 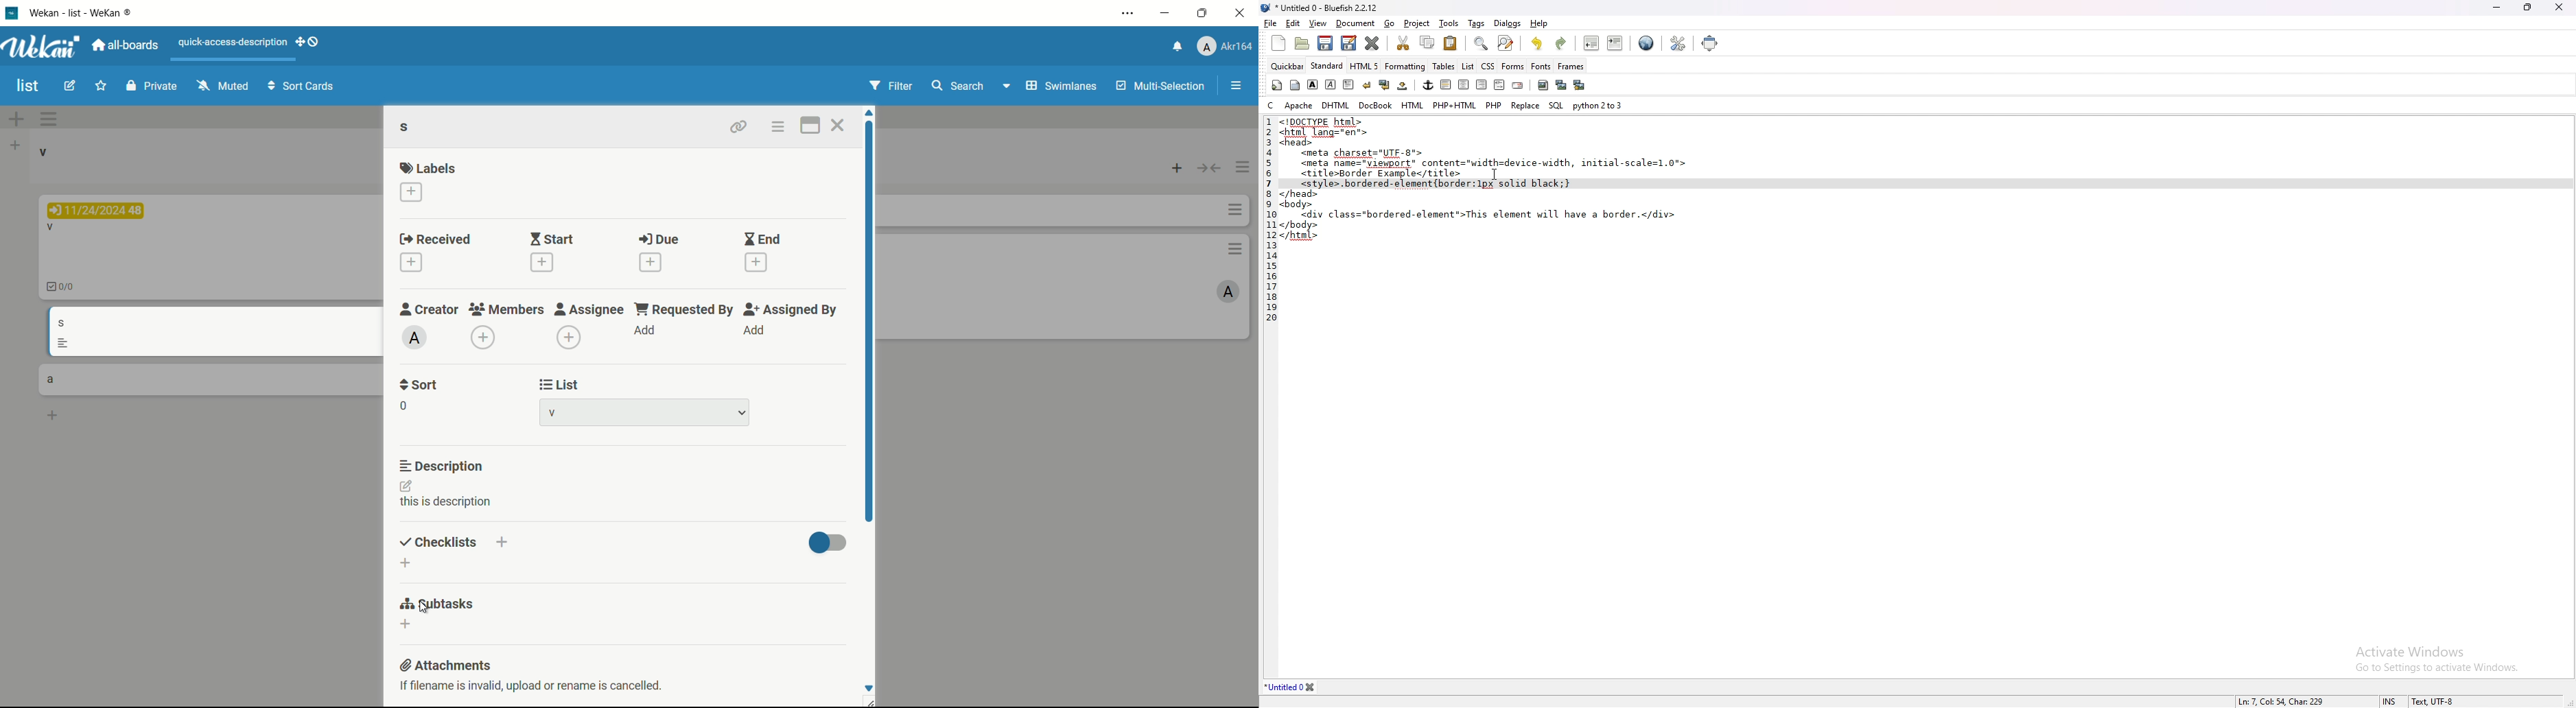 I want to click on Text, UTF-8, so click(x=2431, y=701).